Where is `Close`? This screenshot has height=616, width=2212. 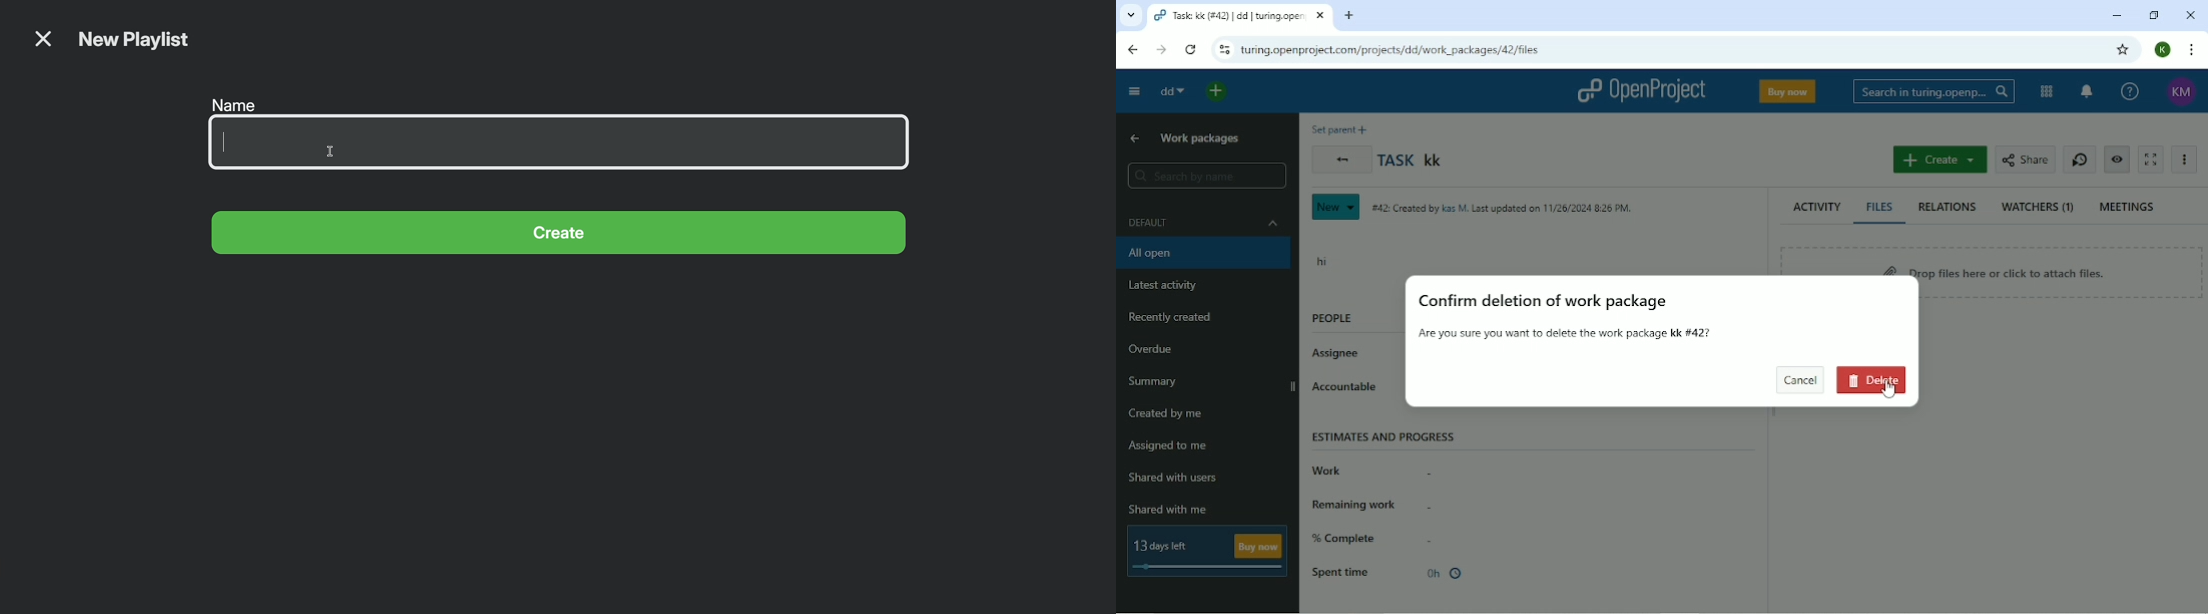
Close is located at coordinates (2189, 14).